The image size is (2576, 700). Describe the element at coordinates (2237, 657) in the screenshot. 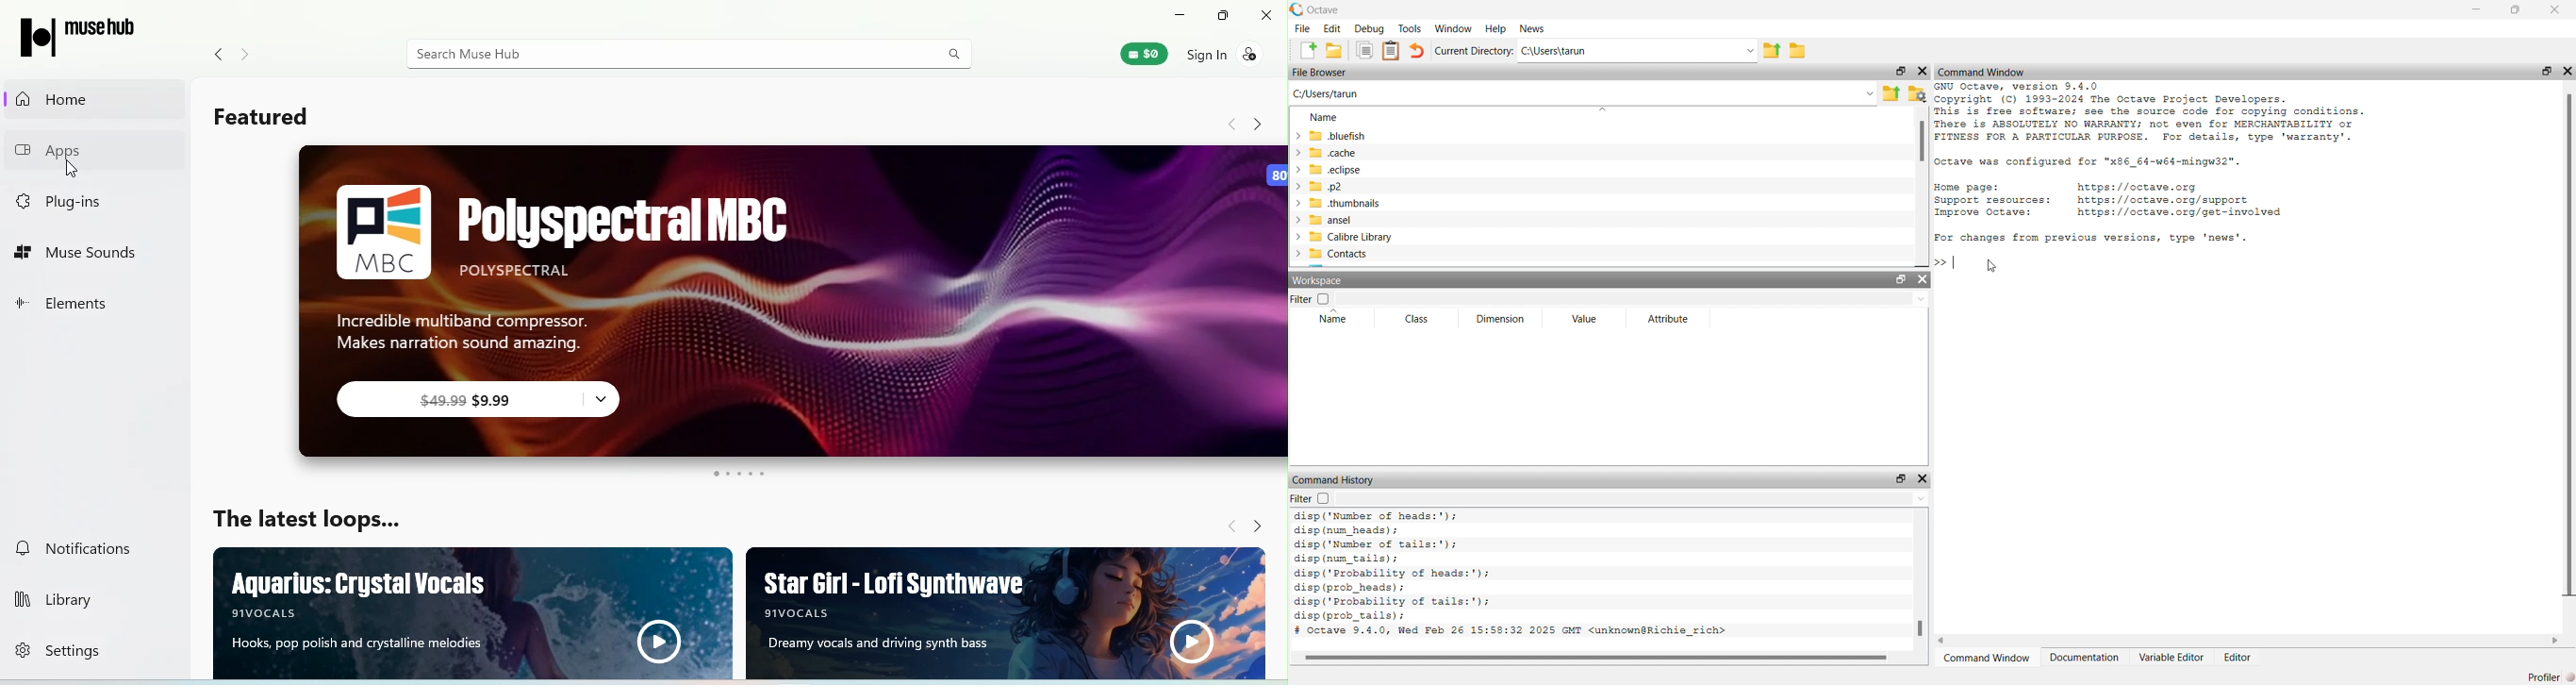

I see `Editor` at that location.